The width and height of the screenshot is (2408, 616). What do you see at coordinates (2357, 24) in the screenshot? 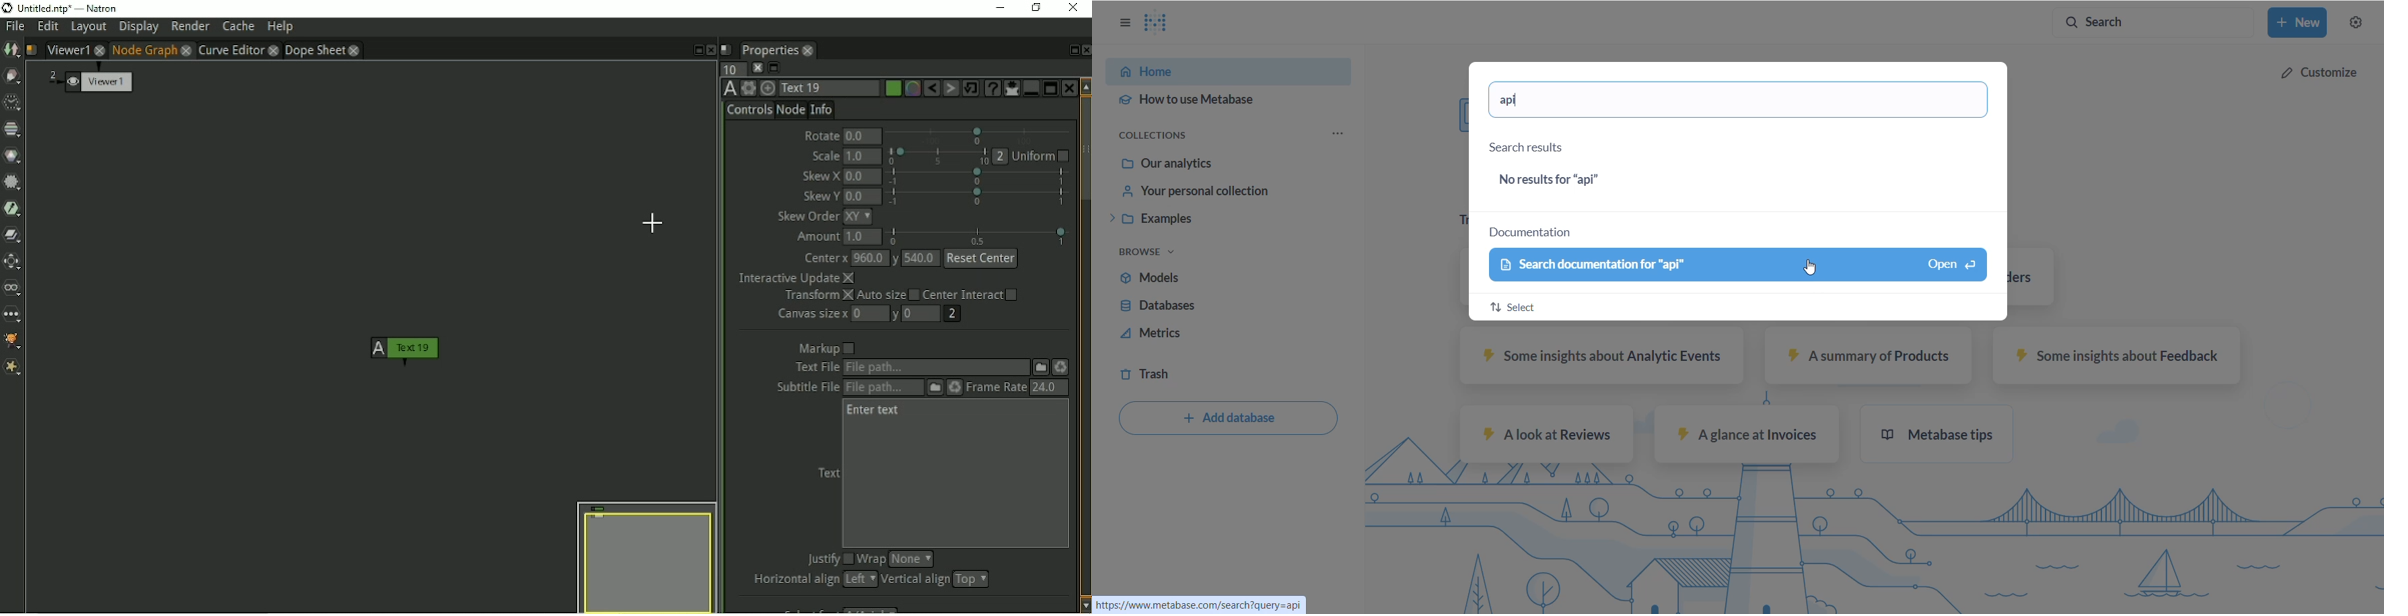
I see `settings` at bounding box center [2357, 24].